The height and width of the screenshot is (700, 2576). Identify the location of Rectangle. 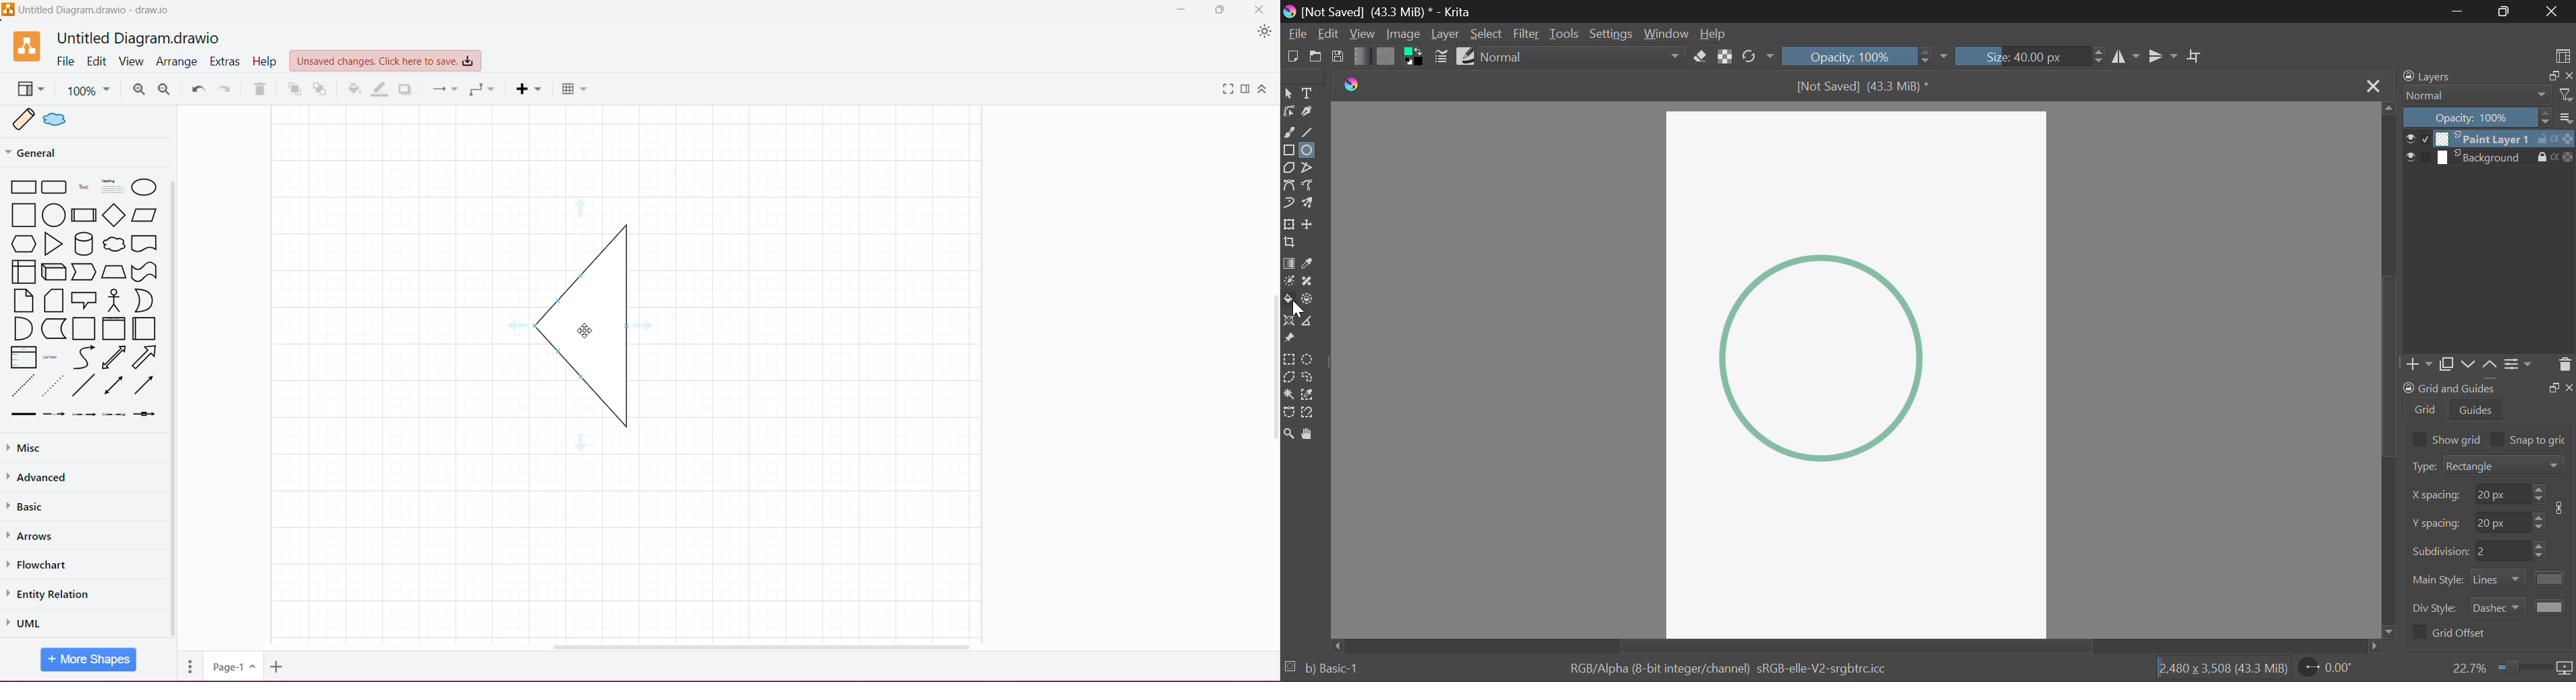
(1290, 149).